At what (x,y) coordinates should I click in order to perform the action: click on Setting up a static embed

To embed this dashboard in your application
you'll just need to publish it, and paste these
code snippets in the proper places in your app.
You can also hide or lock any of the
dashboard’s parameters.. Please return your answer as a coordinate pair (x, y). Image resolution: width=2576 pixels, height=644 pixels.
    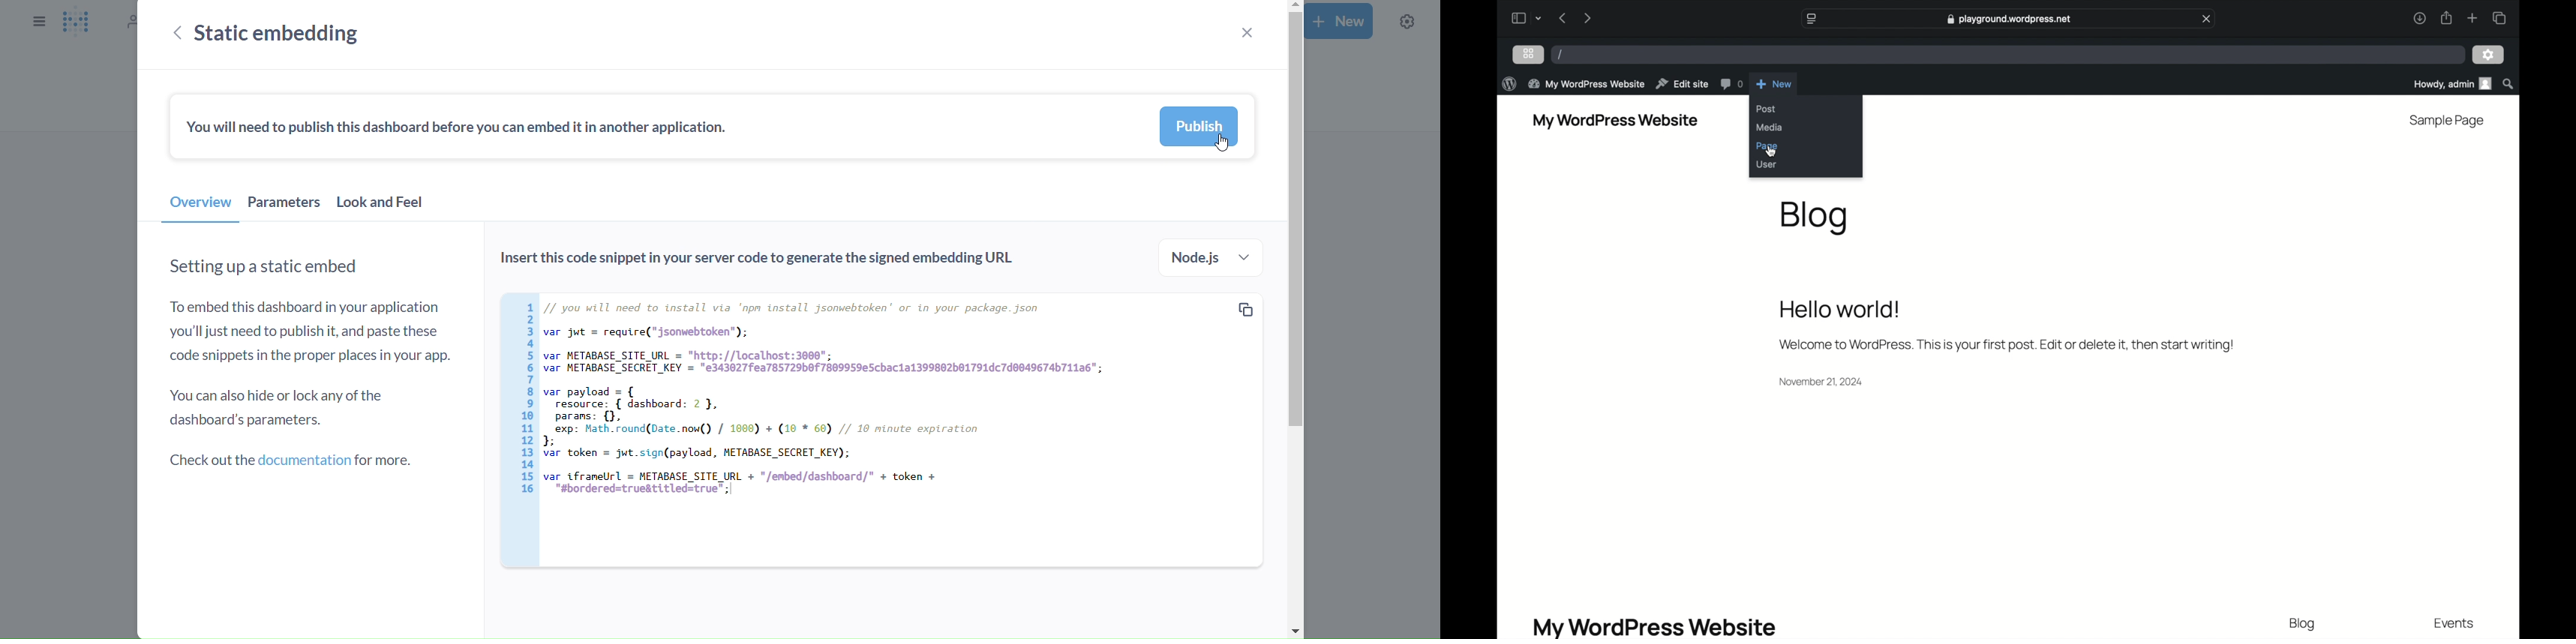
    Looking at the image, I should click on (311, 346).